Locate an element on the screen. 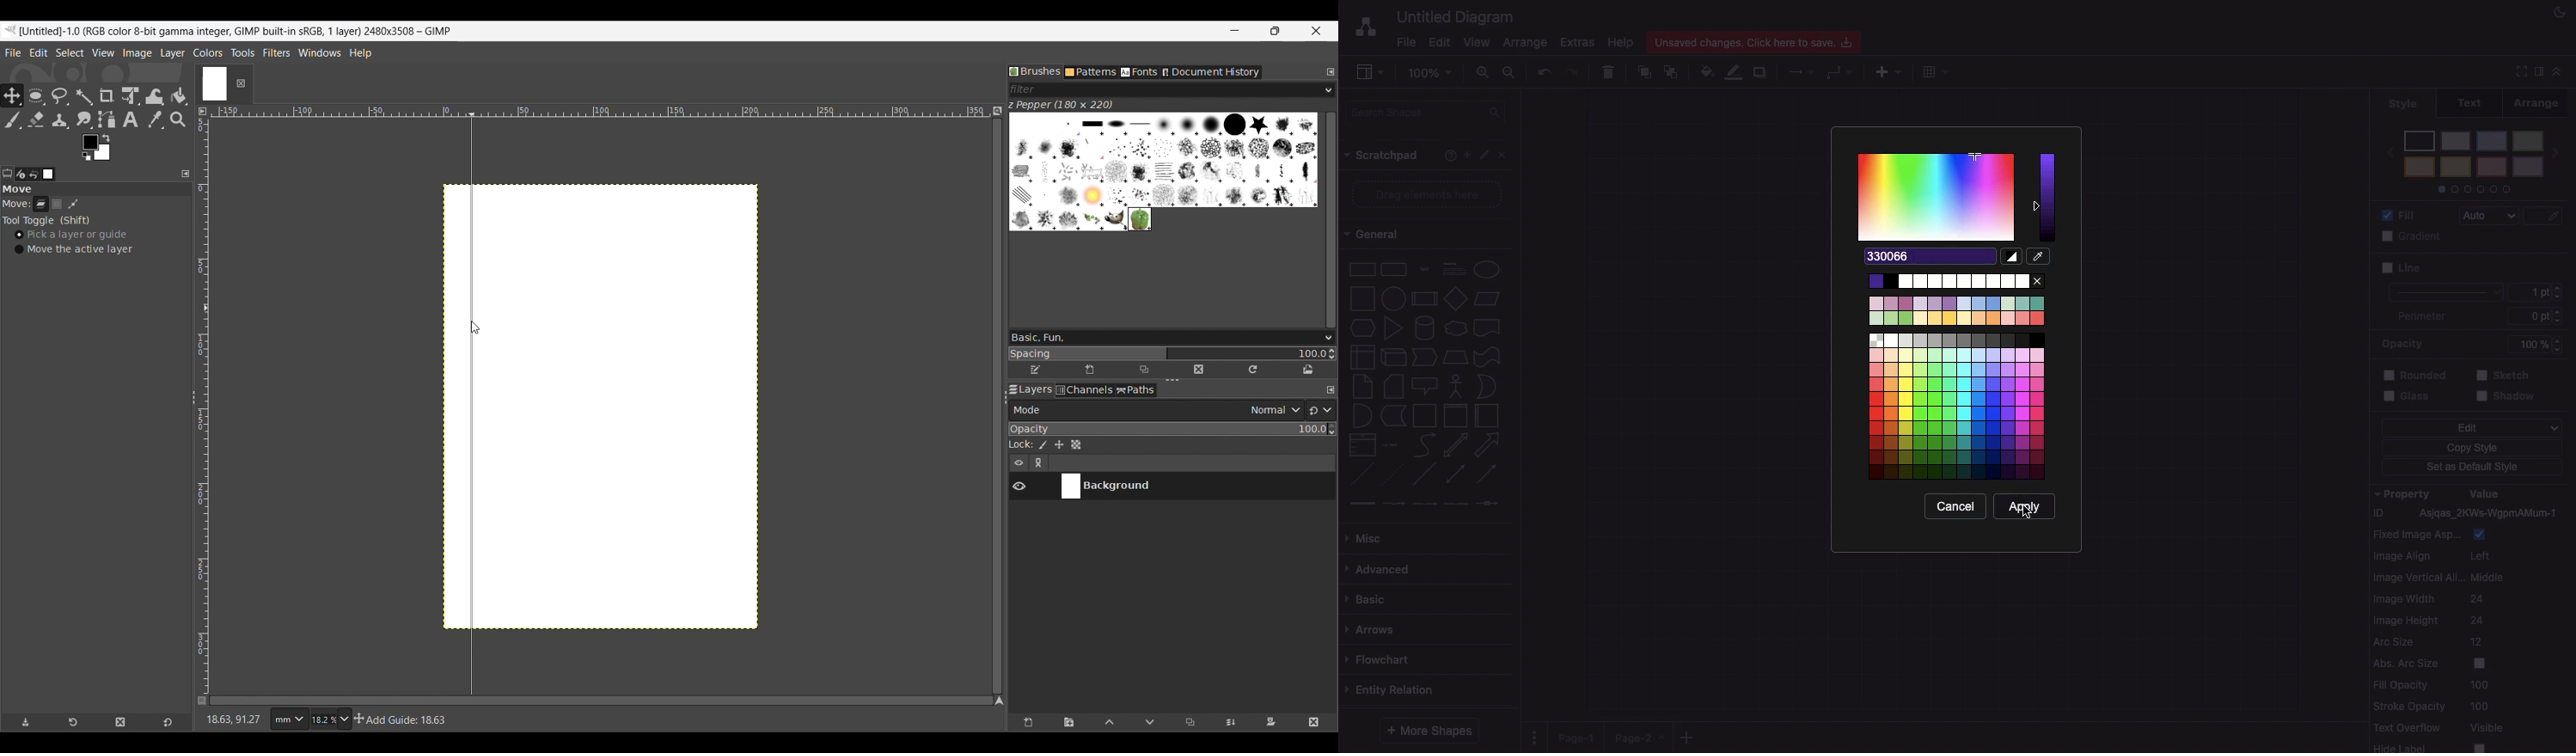 This screenshot has width=2576, height=756. Type in brush filter is located at coordinates (1165, 90).